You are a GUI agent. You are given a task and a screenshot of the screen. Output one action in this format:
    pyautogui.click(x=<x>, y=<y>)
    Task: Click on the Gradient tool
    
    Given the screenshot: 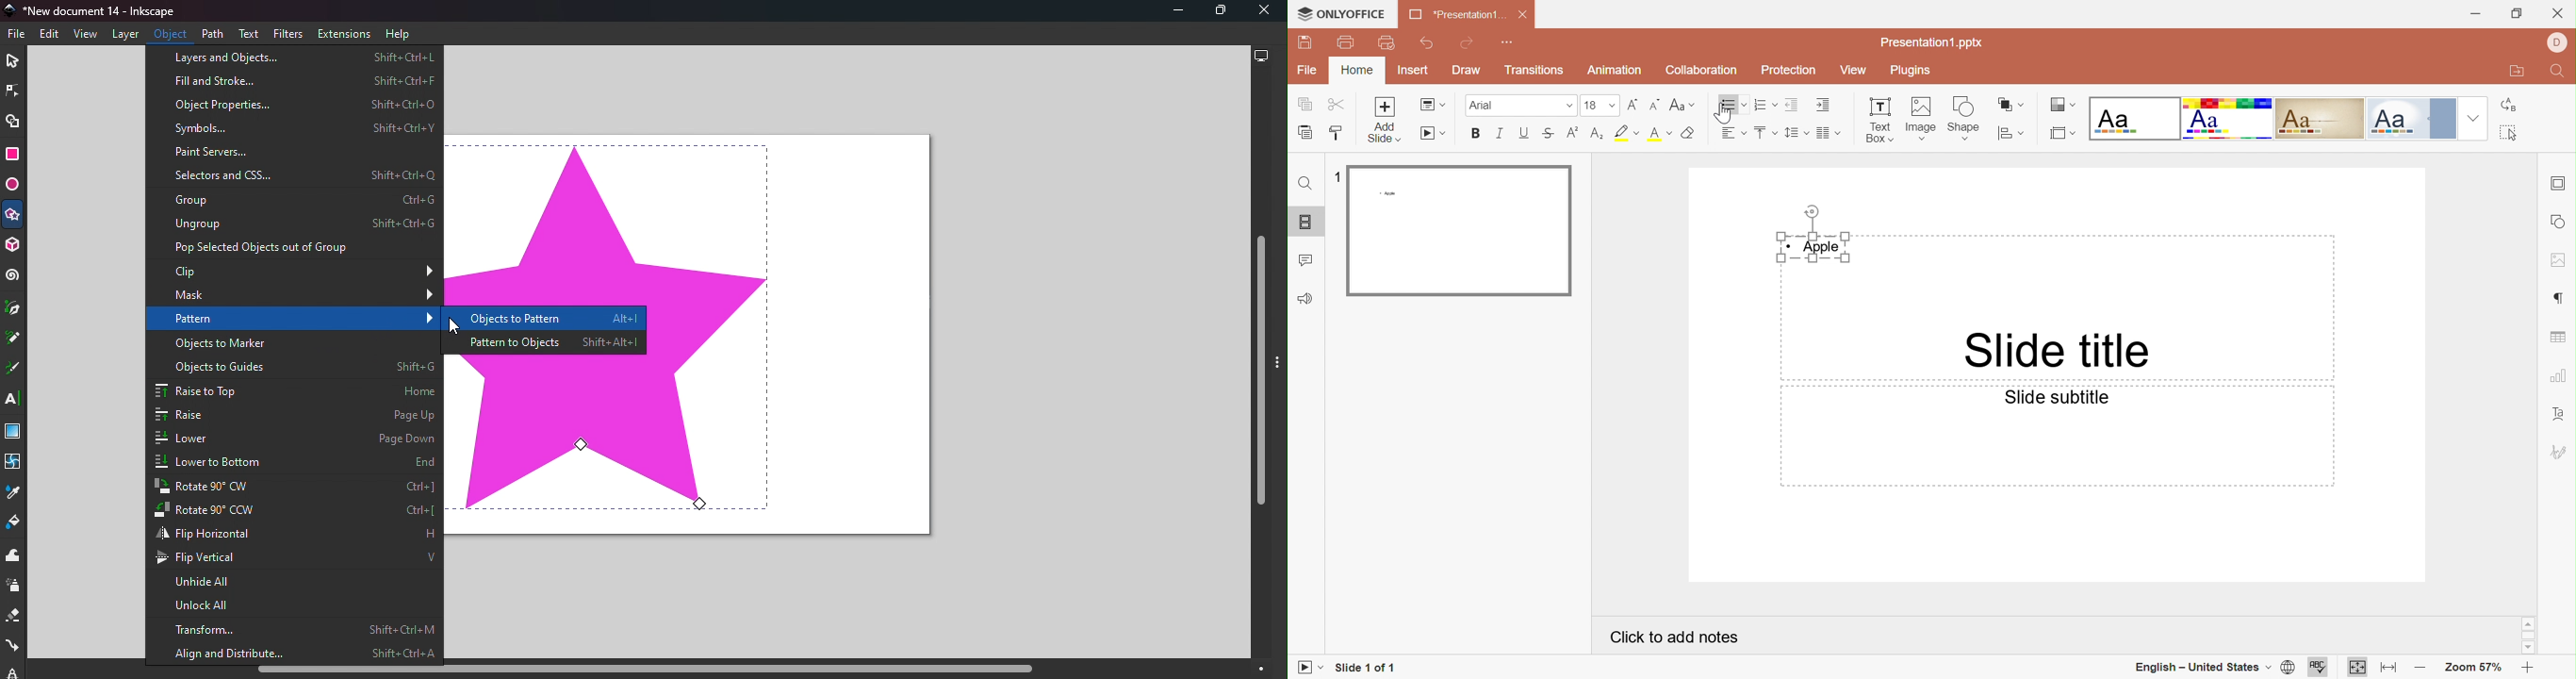 What is the action you would take?
    pyautogui.click(x=14, y=433)
    